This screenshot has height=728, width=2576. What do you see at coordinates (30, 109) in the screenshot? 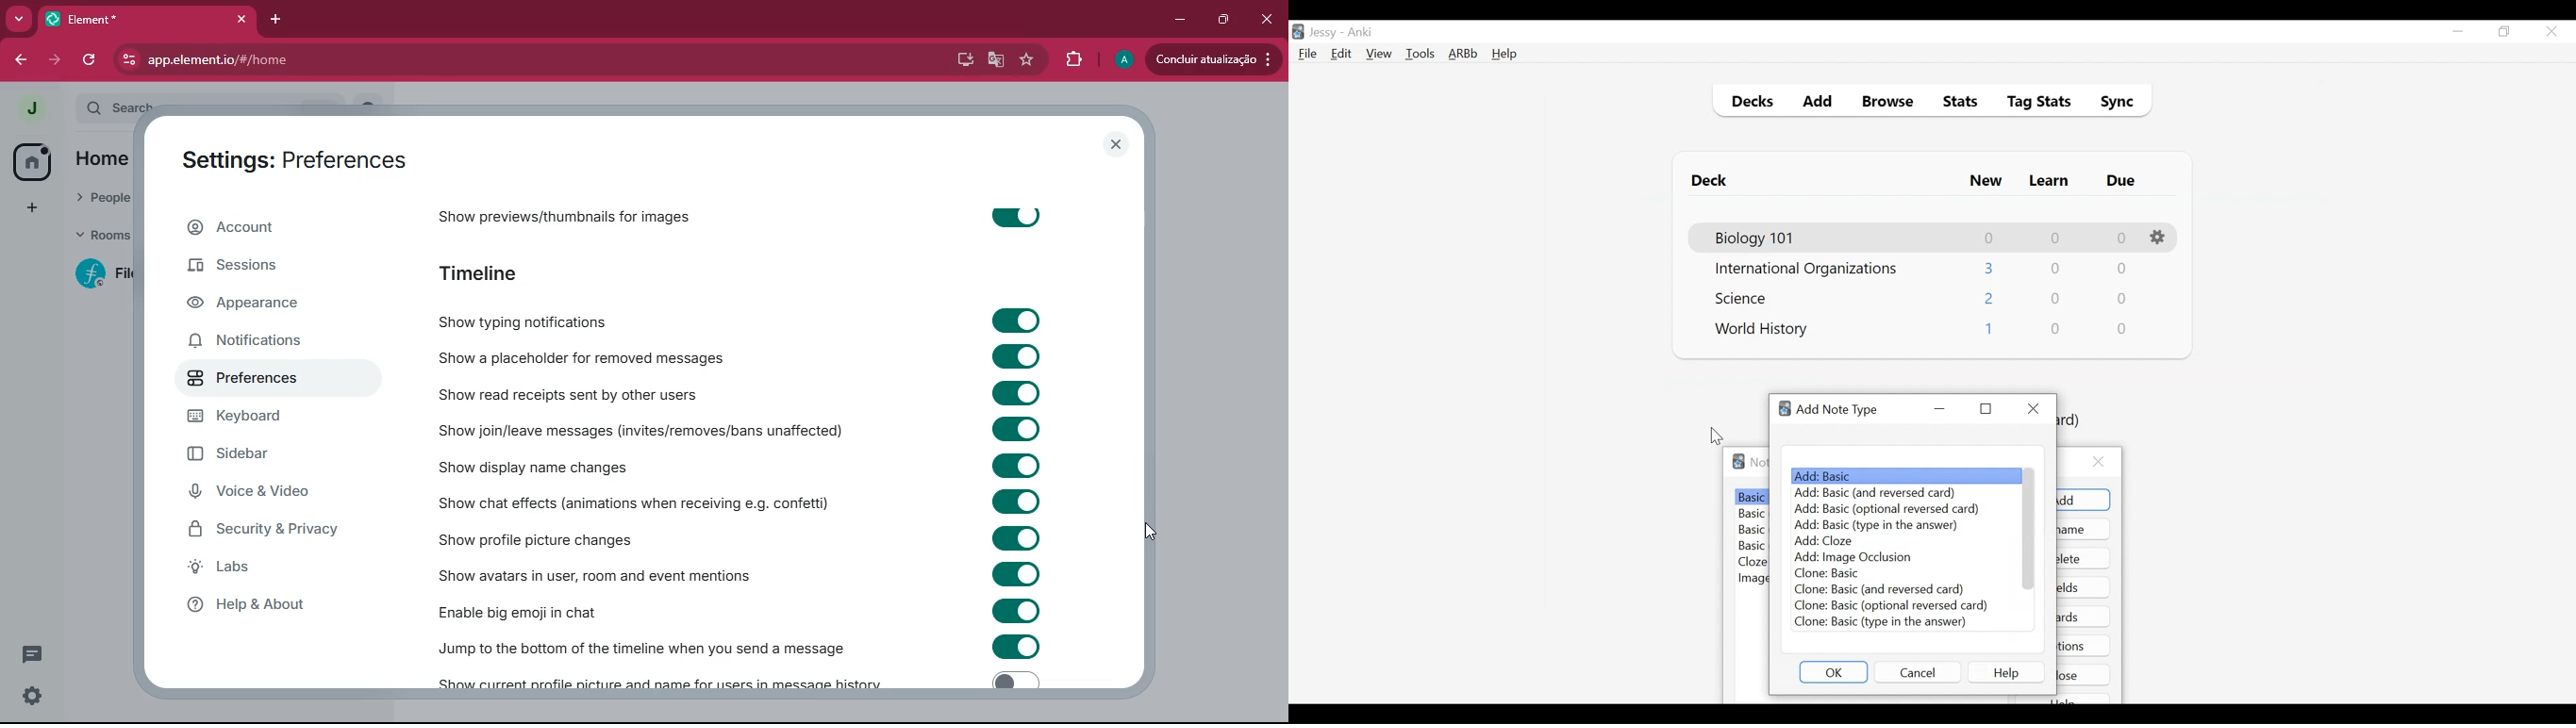
I see `j` at bounding box center [30, 109].